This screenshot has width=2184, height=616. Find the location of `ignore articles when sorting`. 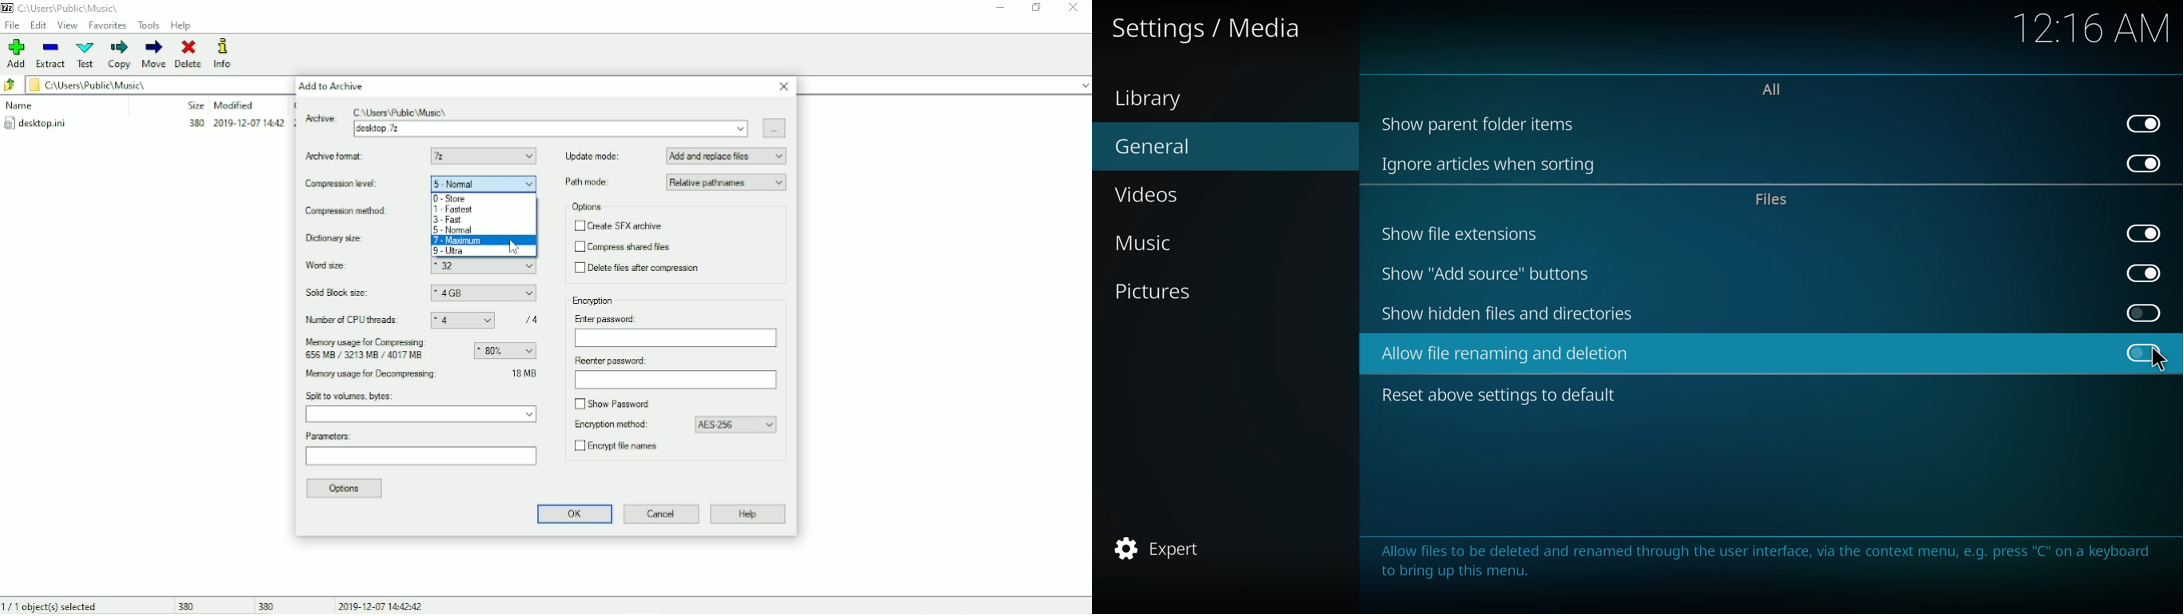

ignore articles when sorting is located at coordinates (1489, 163).